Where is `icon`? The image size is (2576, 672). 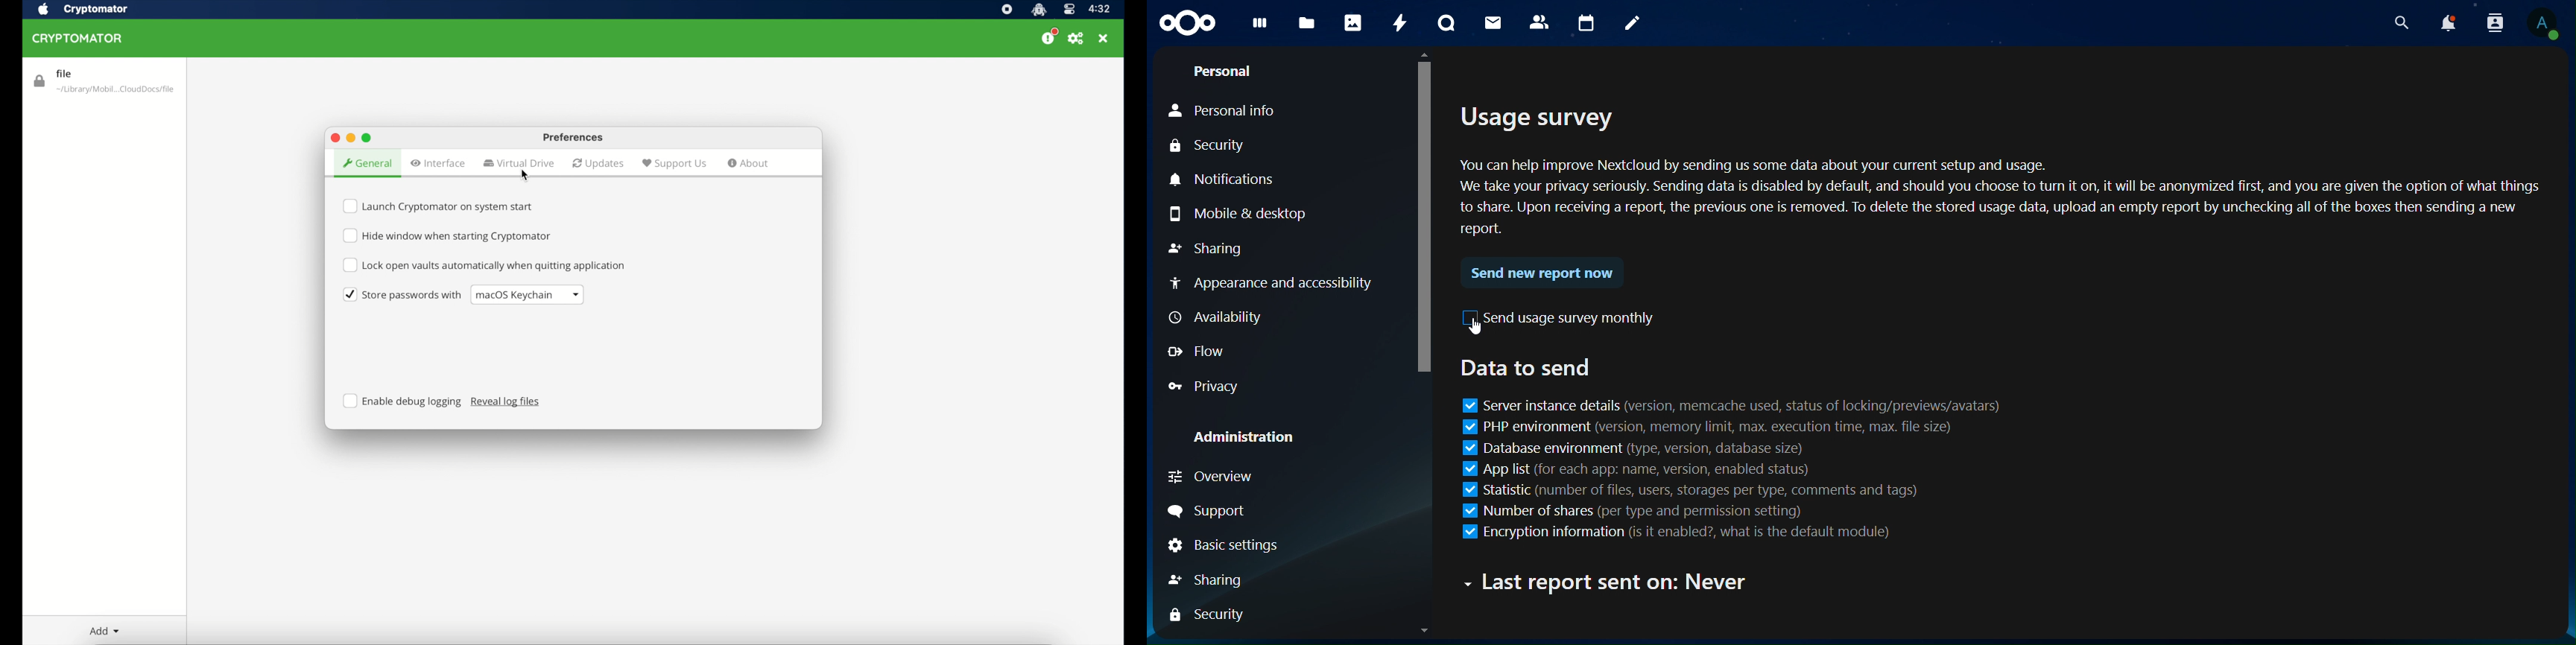 icon is located at coordinates (1186, 22).